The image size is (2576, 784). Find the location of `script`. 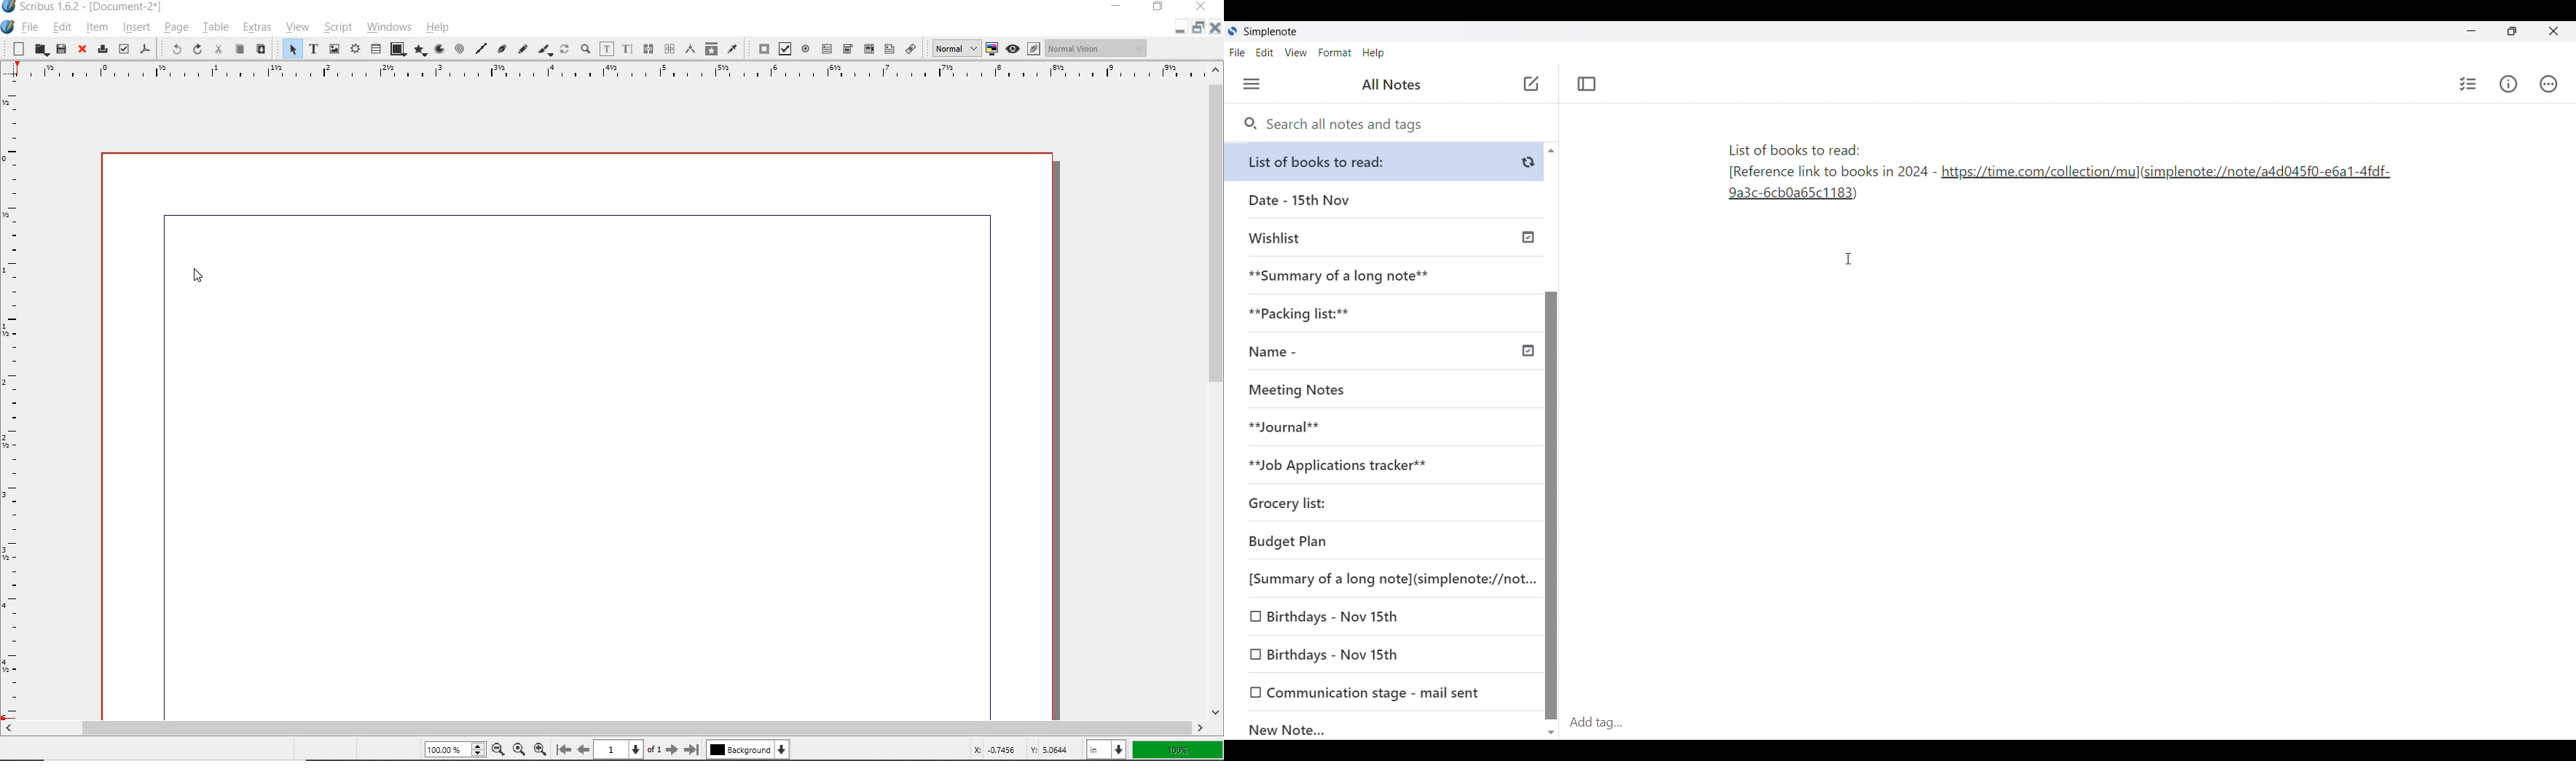

script is located at coordinates (337, 27).